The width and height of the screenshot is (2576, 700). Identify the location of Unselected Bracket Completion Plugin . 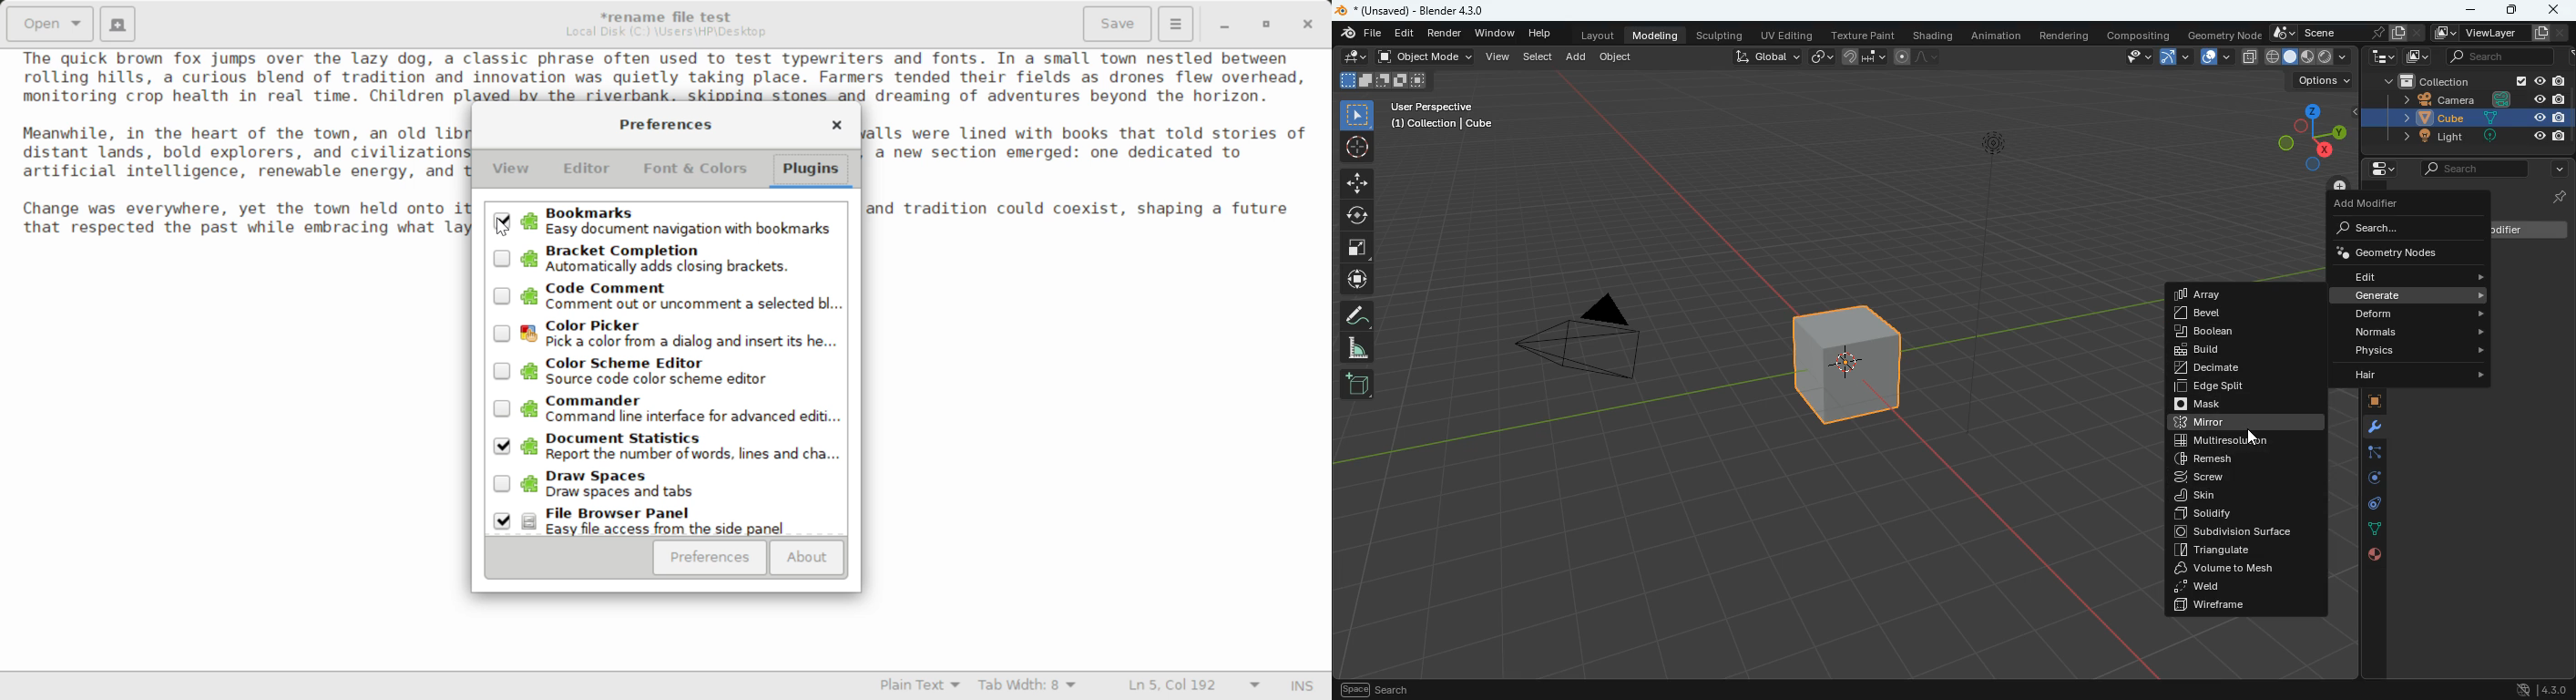
(667, 260).